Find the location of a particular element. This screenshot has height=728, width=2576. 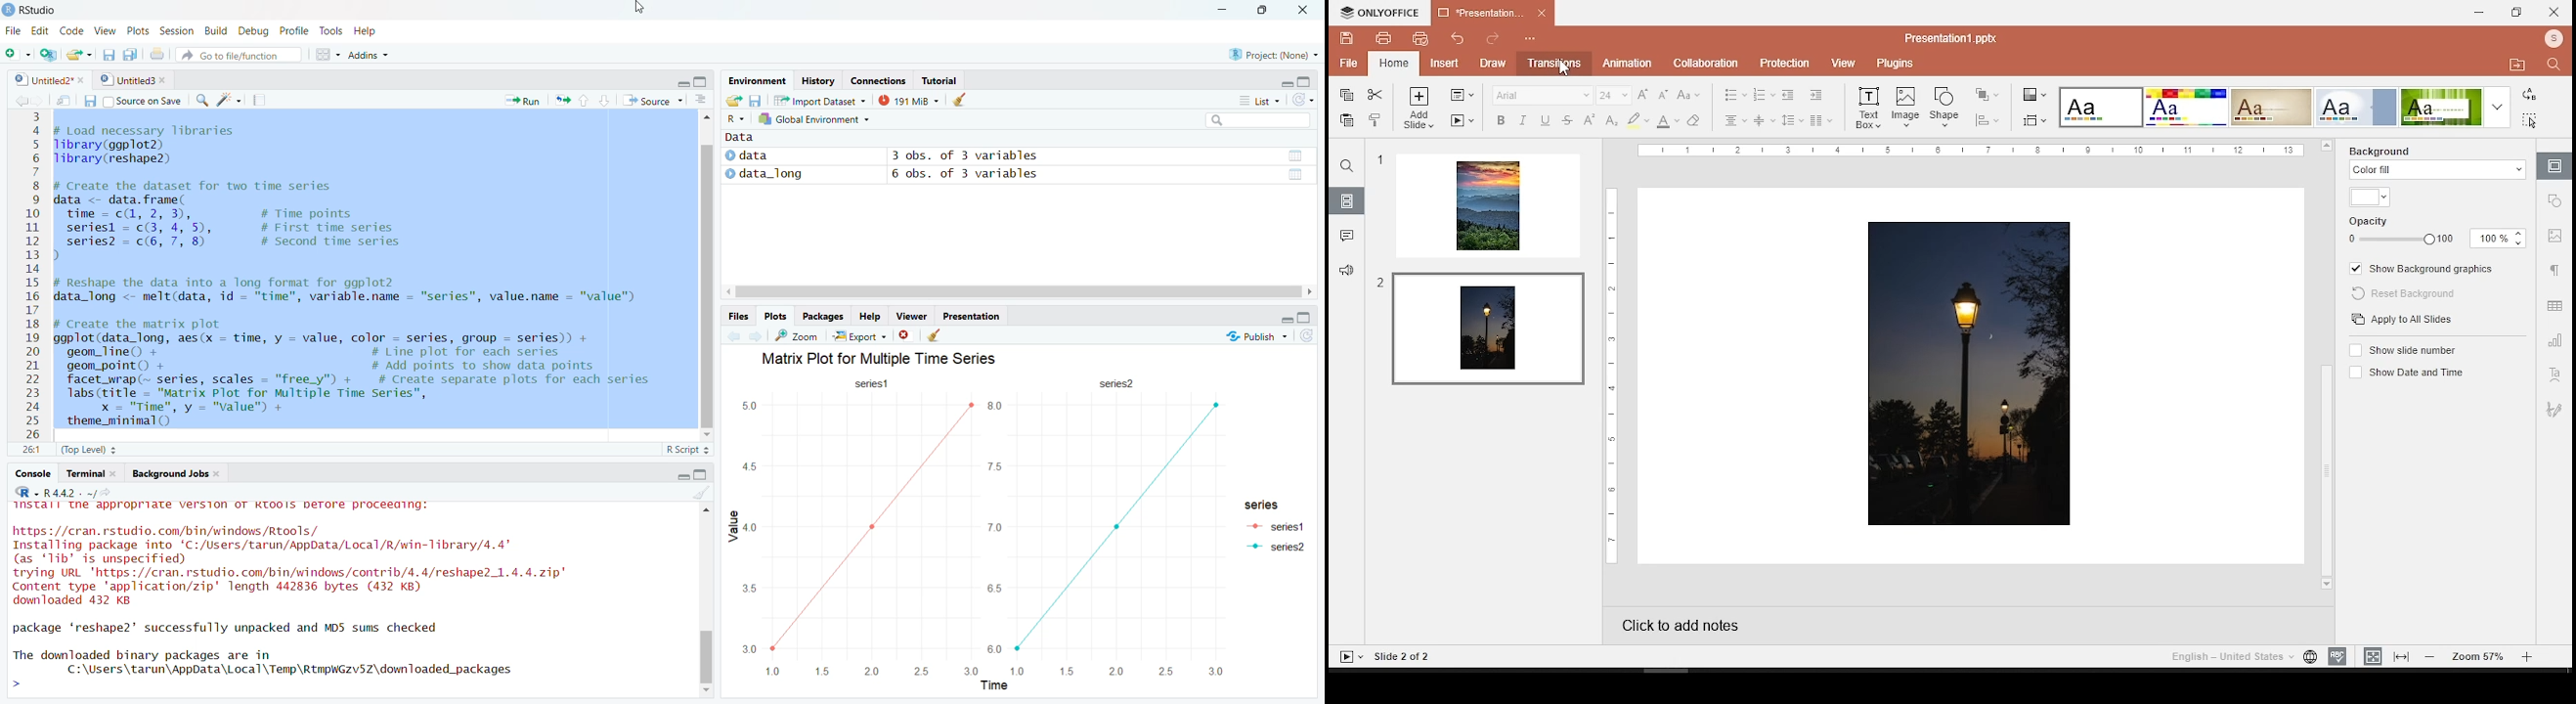

minimize is located at coordinates (1286, 83).